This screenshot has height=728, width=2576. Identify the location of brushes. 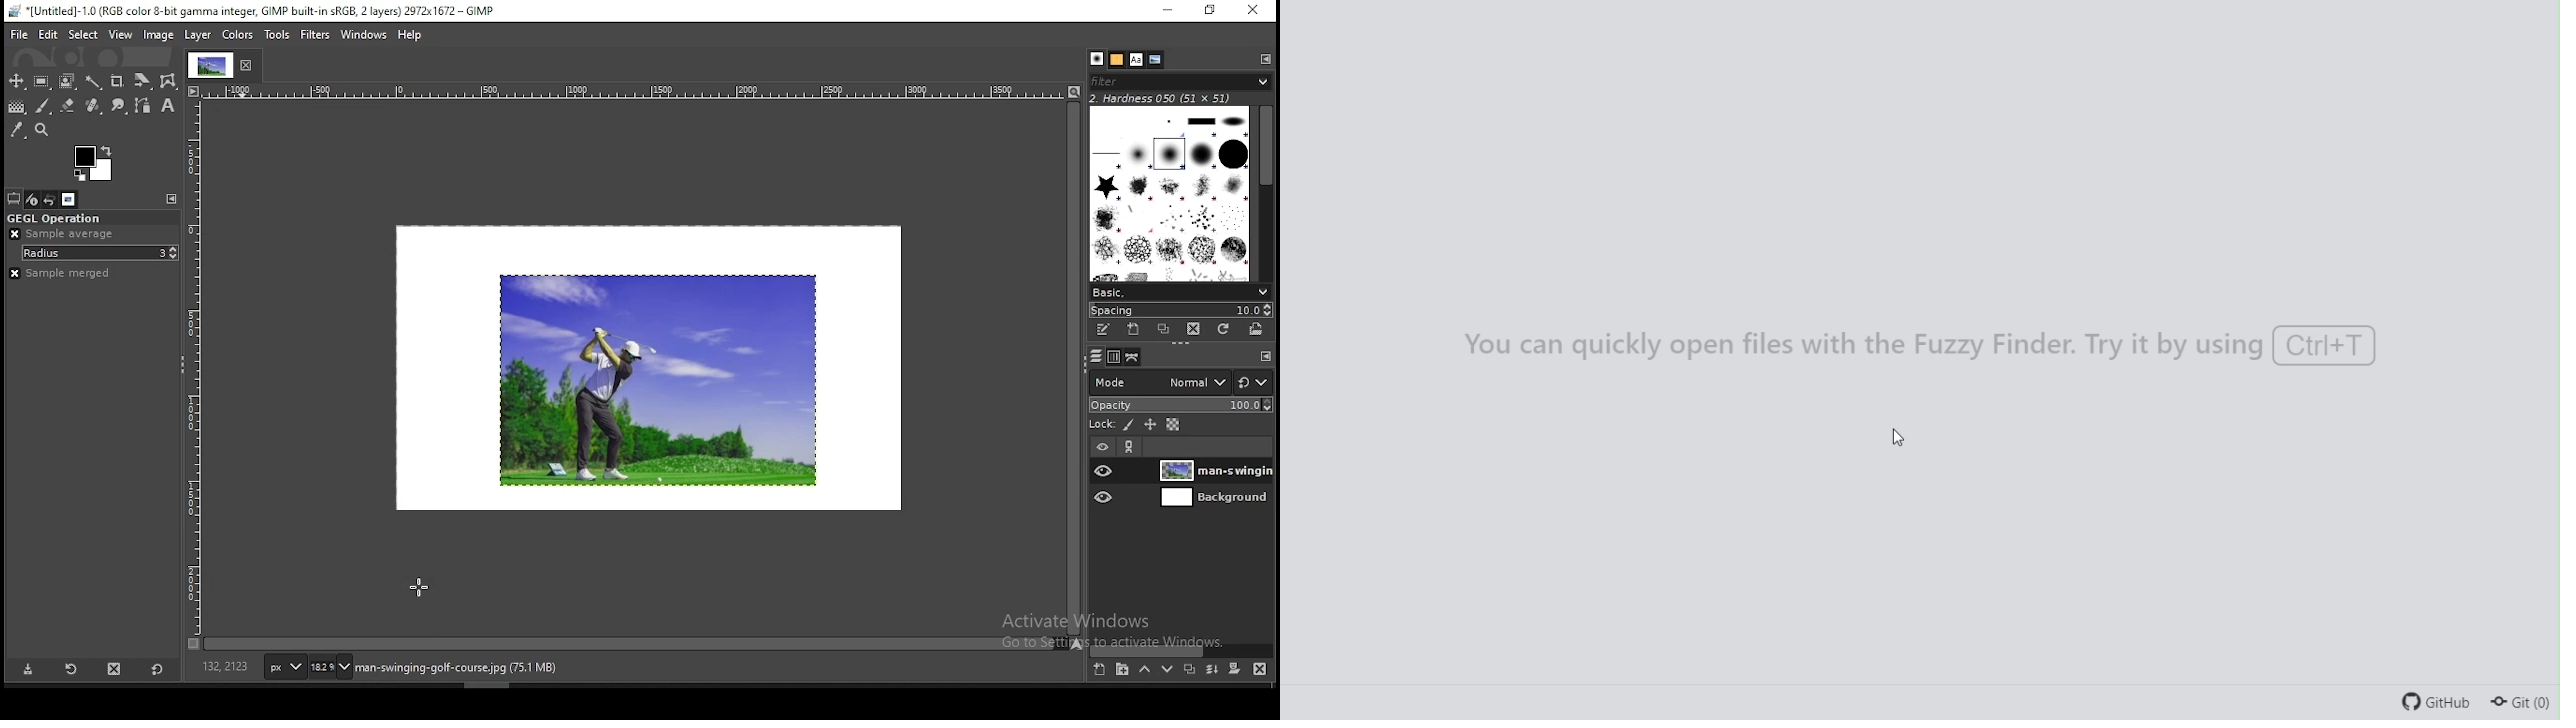
(1169, 194).